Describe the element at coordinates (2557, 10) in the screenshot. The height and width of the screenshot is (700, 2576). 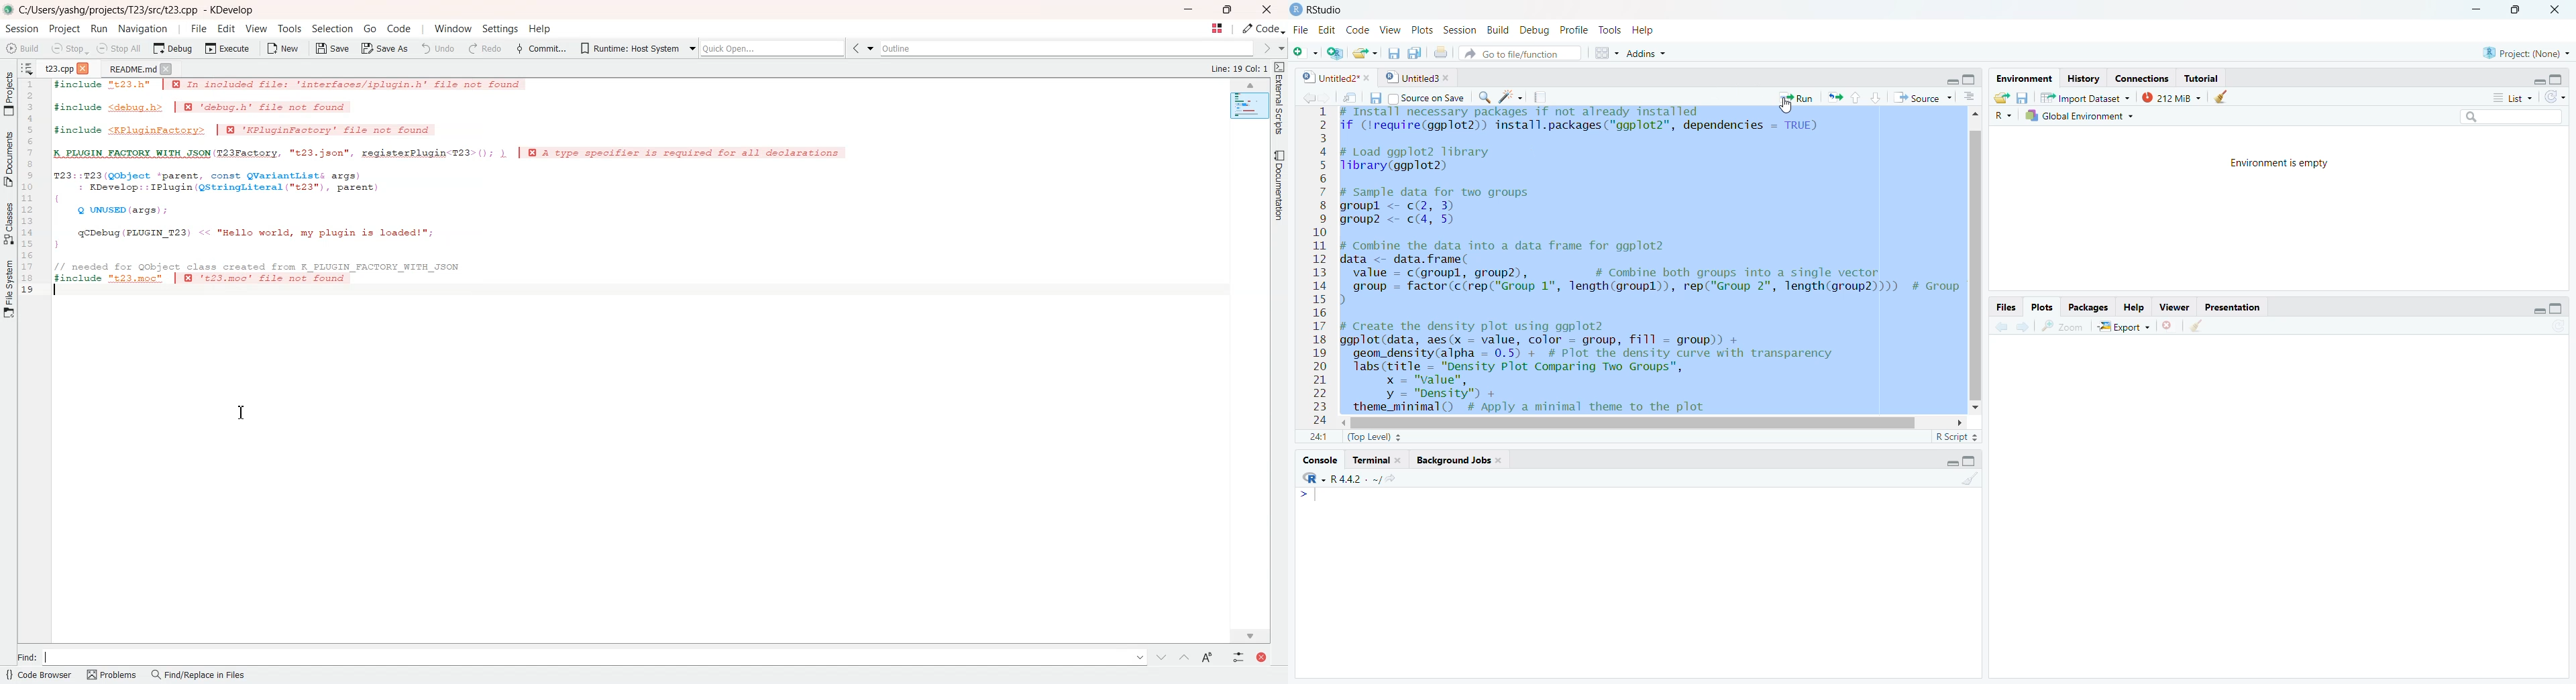
I see `close` at that location.